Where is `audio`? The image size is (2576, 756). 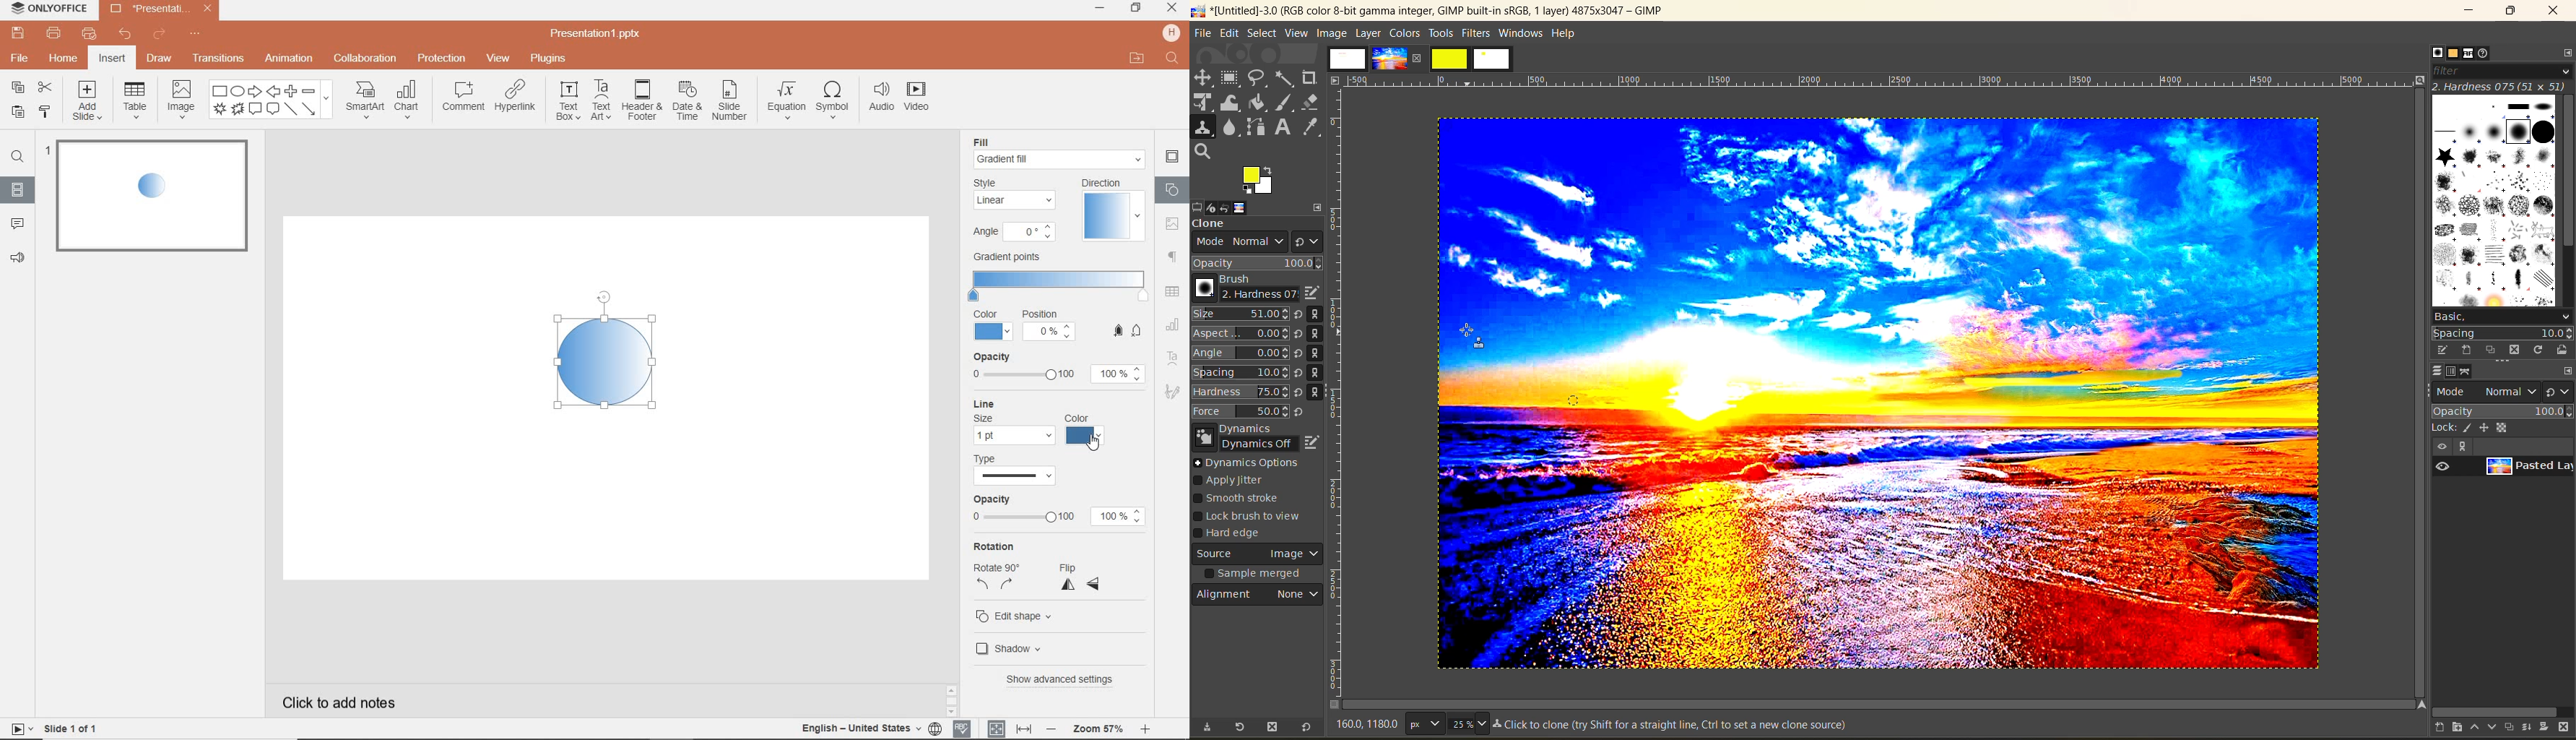
audio is located at coordinates (880, 99).